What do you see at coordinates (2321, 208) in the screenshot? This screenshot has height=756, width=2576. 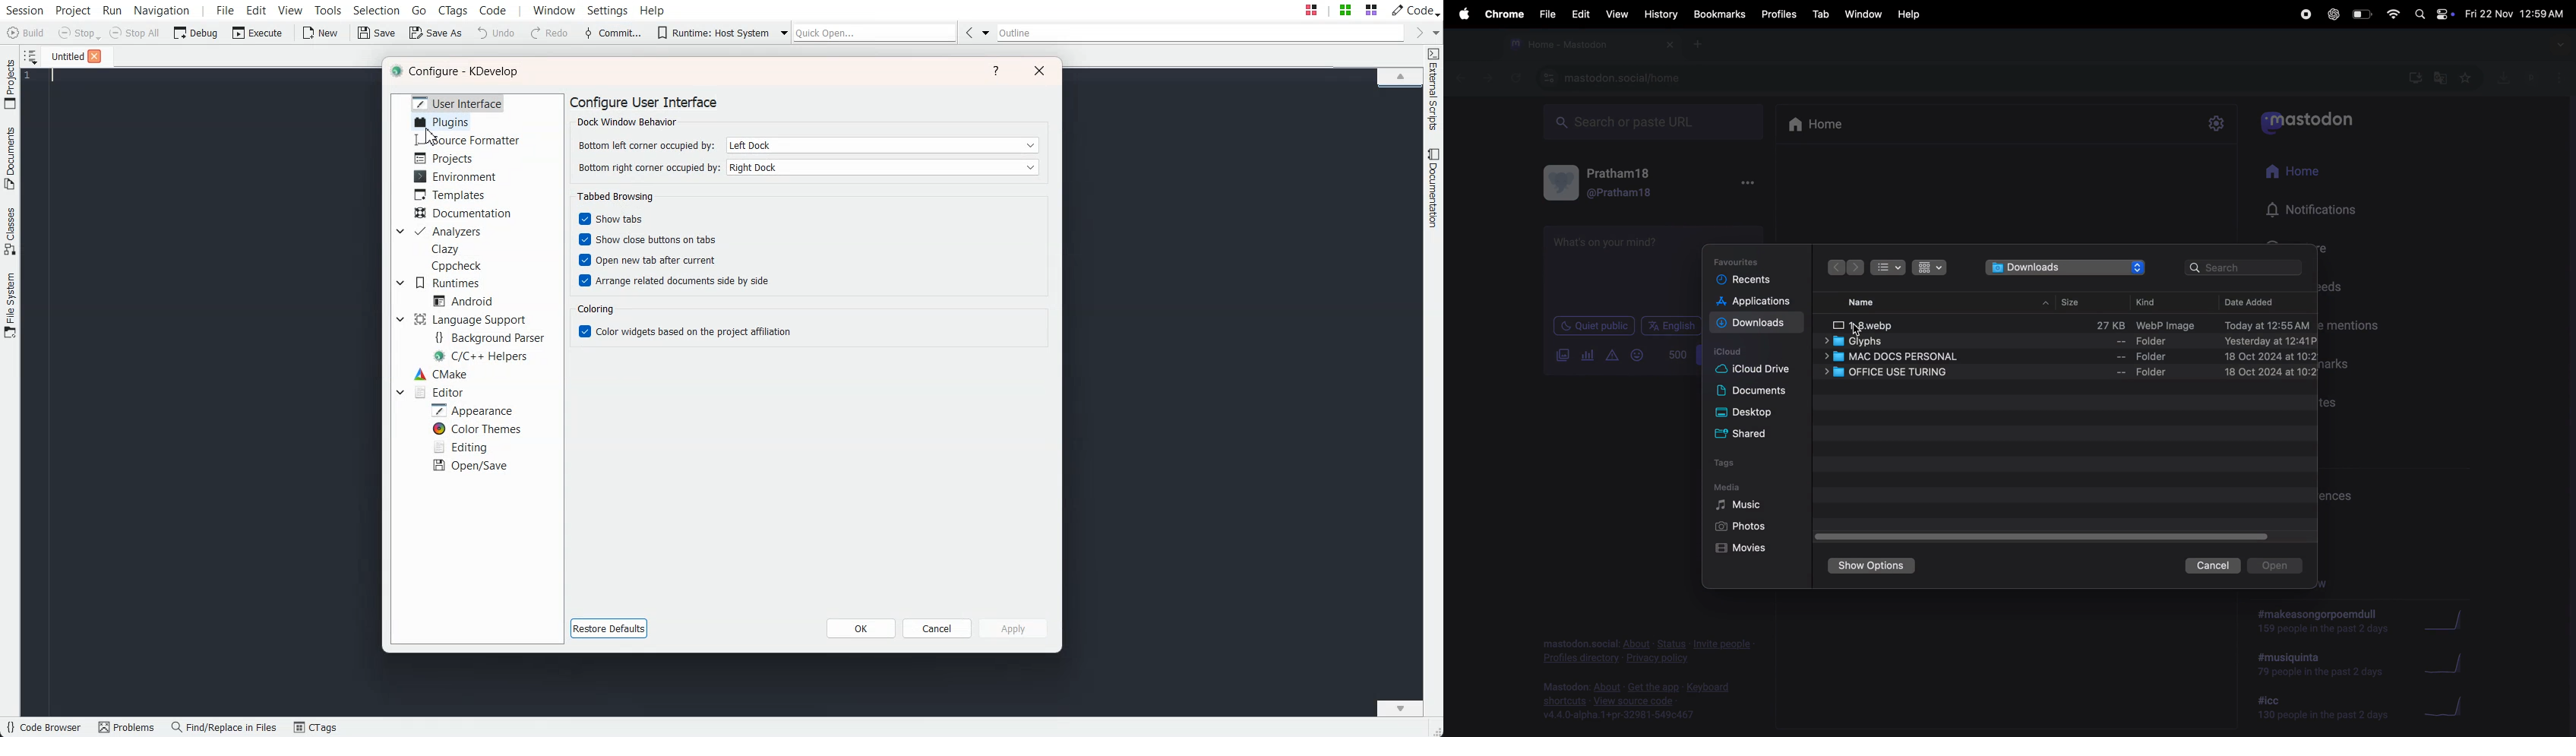 I see `notifications` at bounding box center [2321, 208].